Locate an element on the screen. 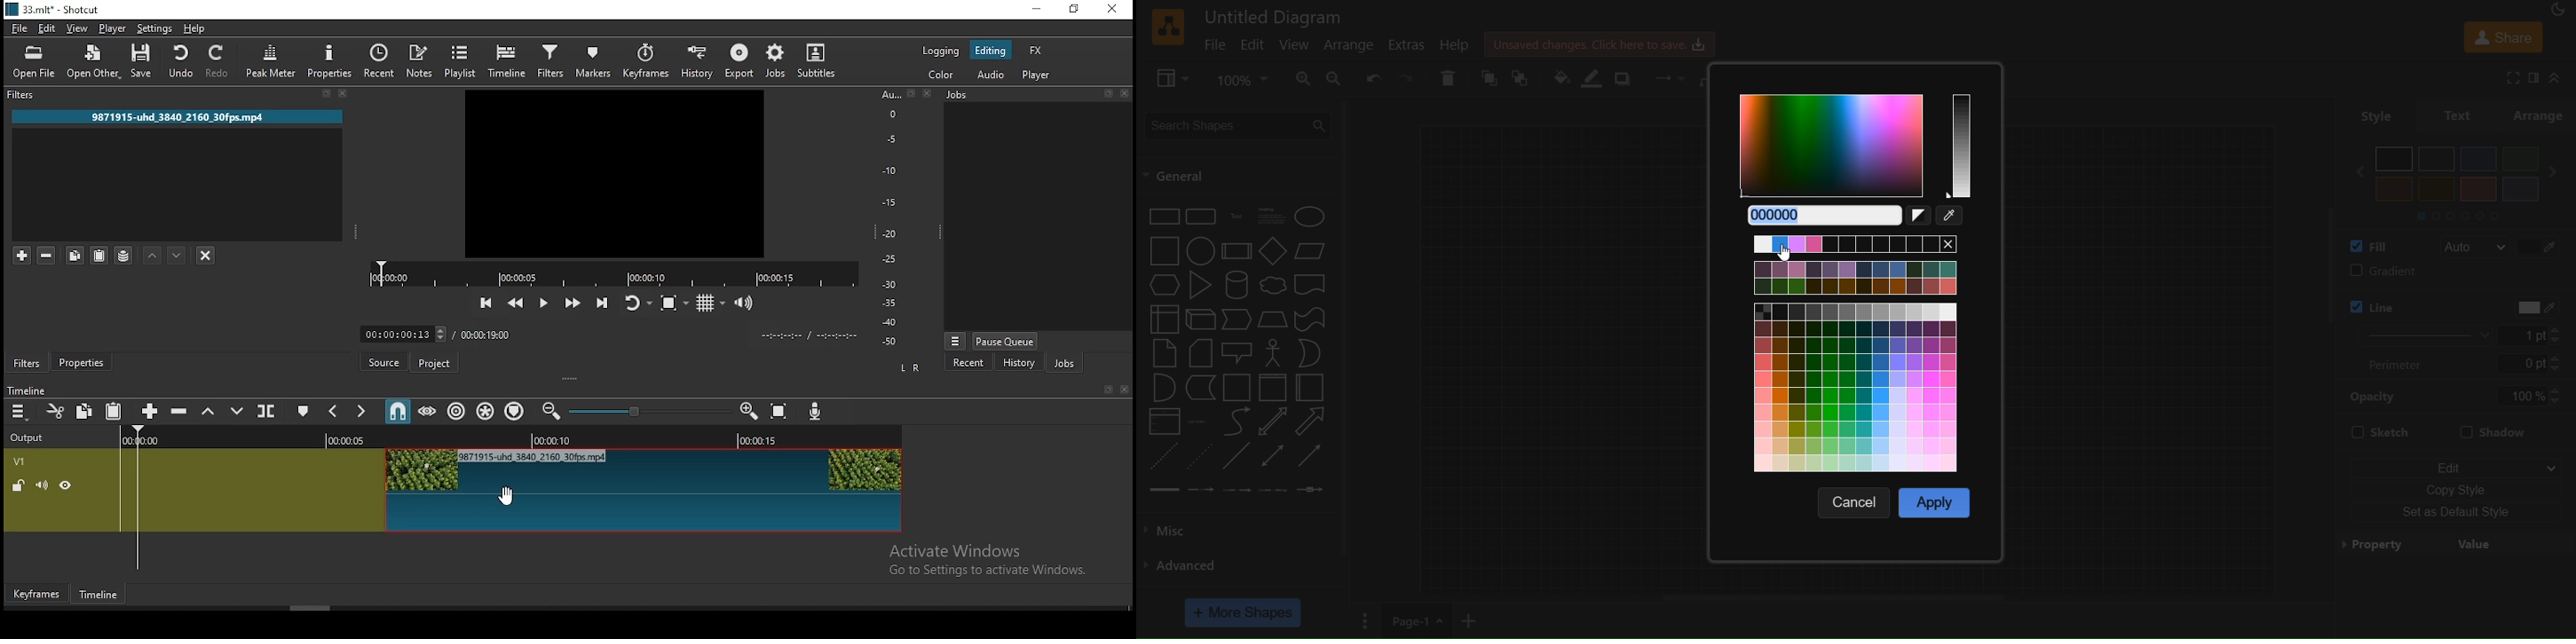 The height and width of the screenshot is (644, 2576). dotted line is located at coordinates (1200, 455).